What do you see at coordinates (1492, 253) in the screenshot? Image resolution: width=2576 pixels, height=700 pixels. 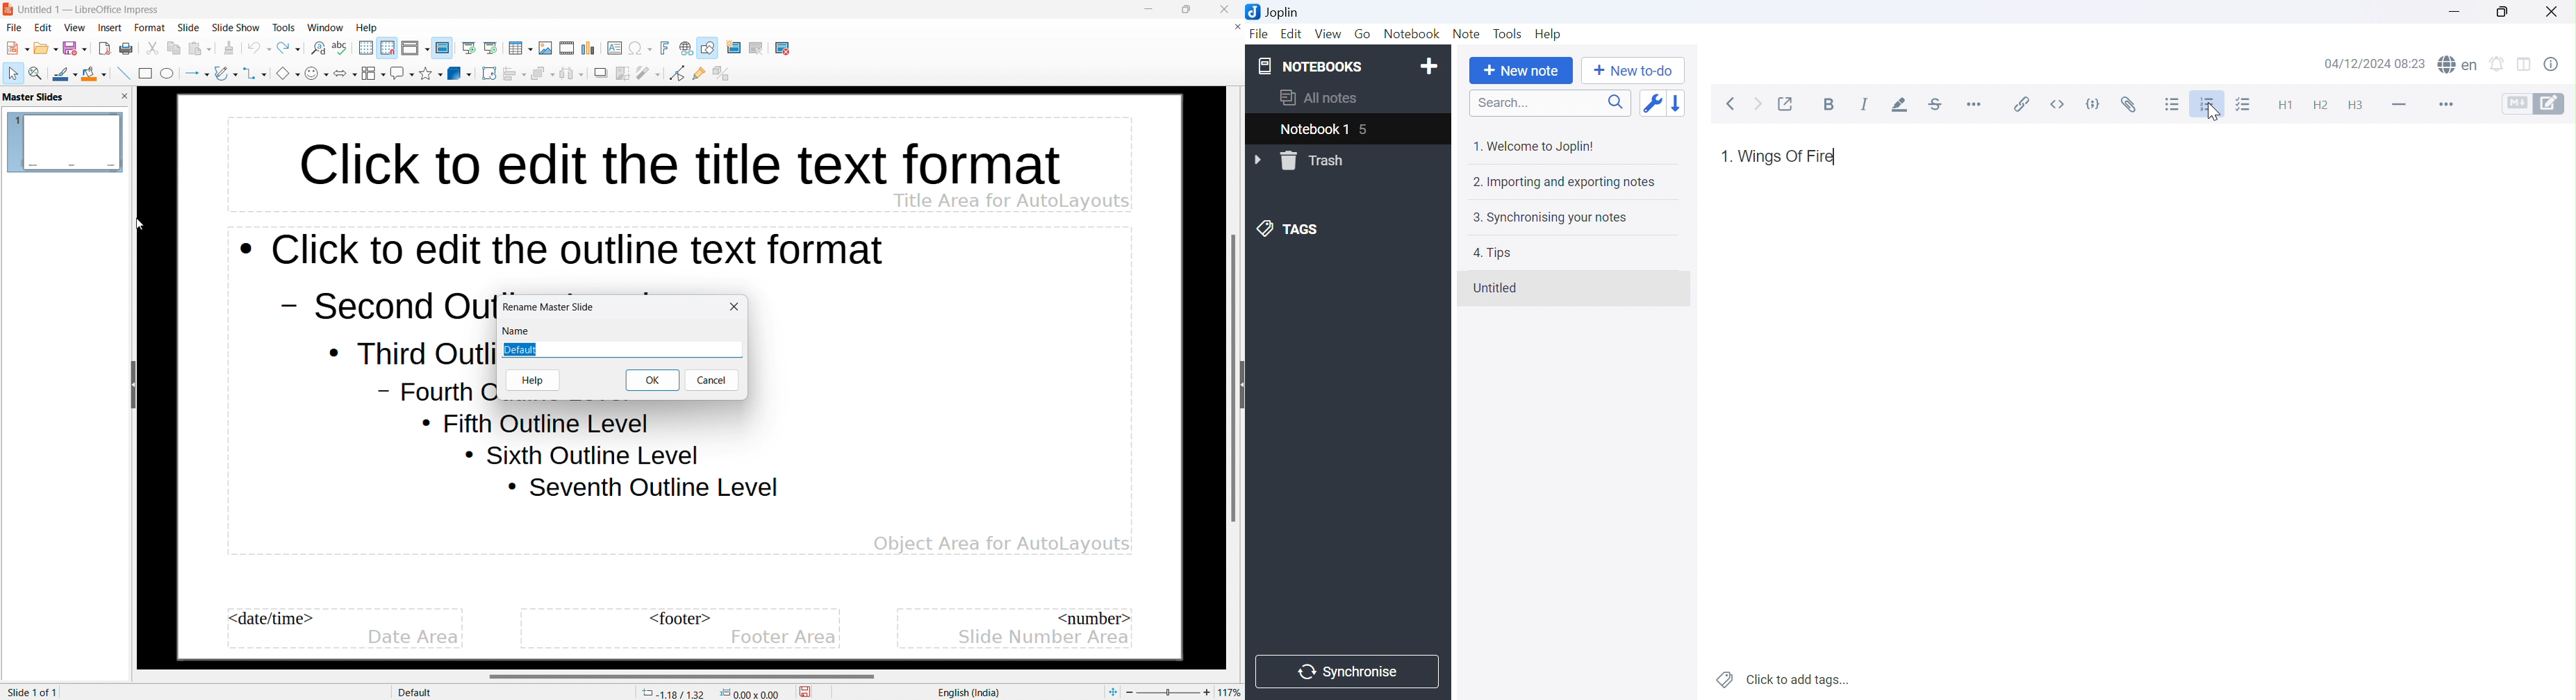 I see `4. Tips` at bounding box center [1492, 253].